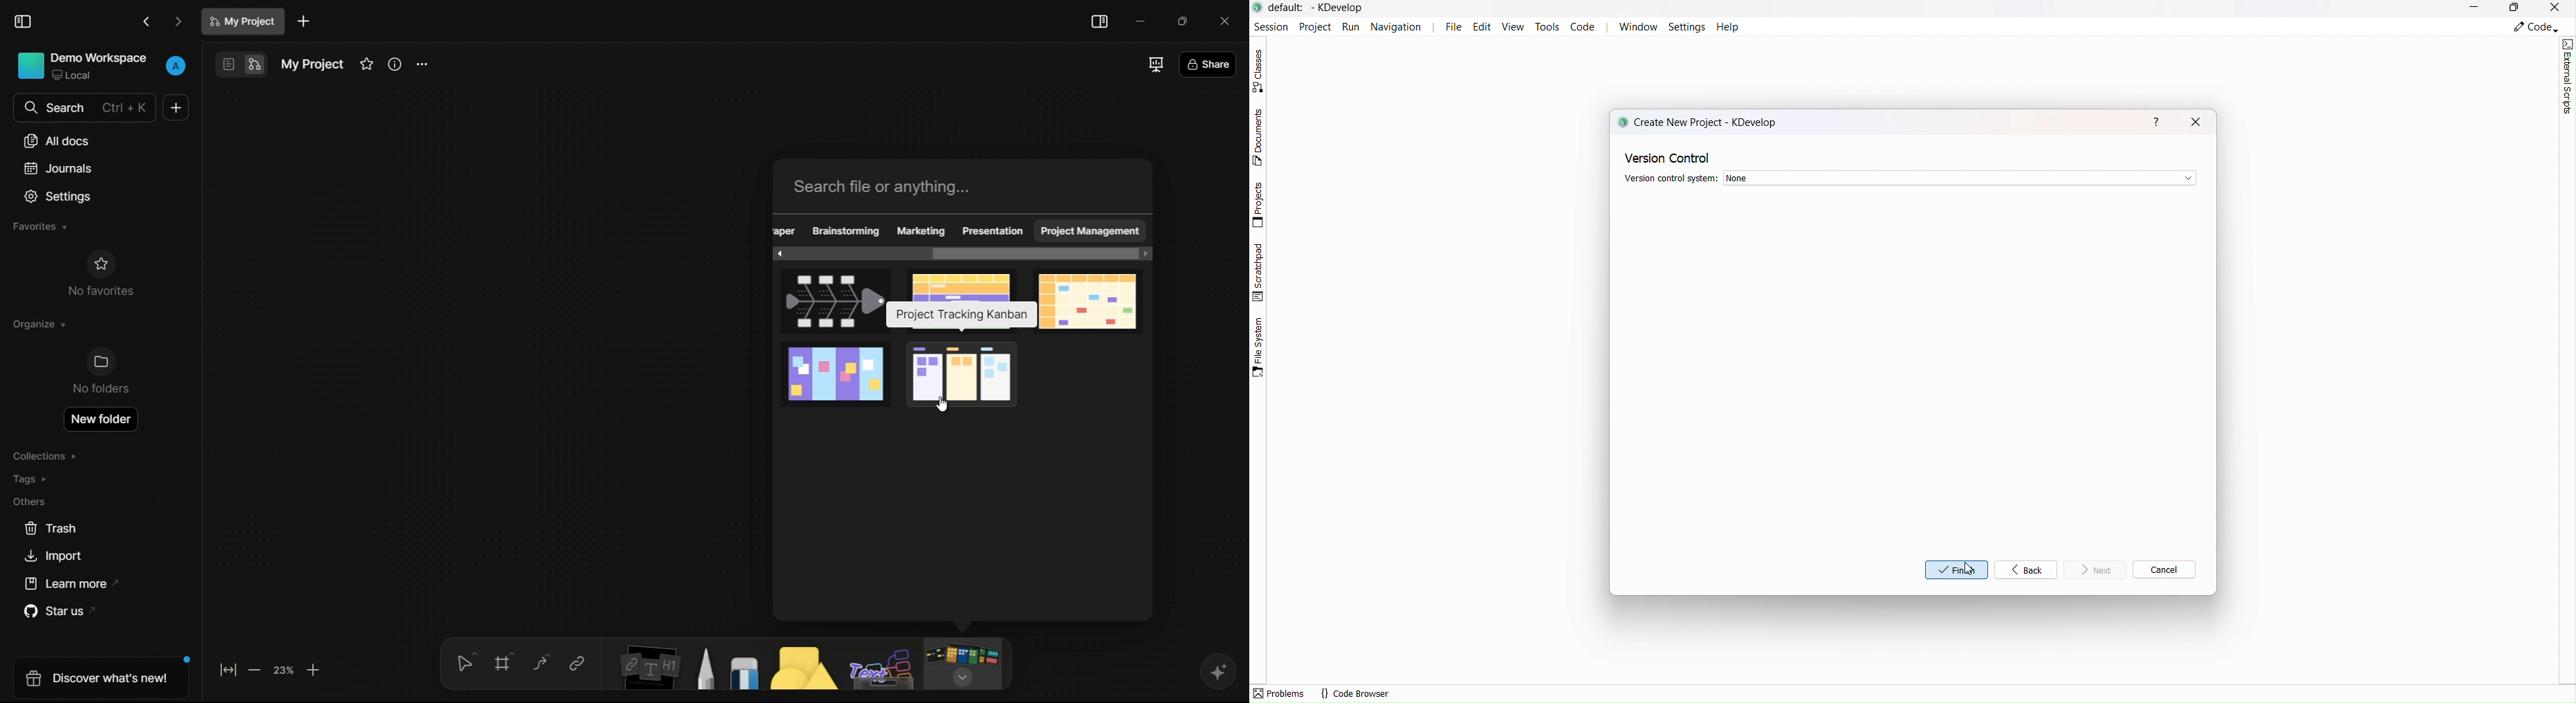 This screenshot has width=2576, height=728. What do you see at coordinates (1031, 253) in the screenshot?
I see `scroll bar` at bounding box center [1031, 253].